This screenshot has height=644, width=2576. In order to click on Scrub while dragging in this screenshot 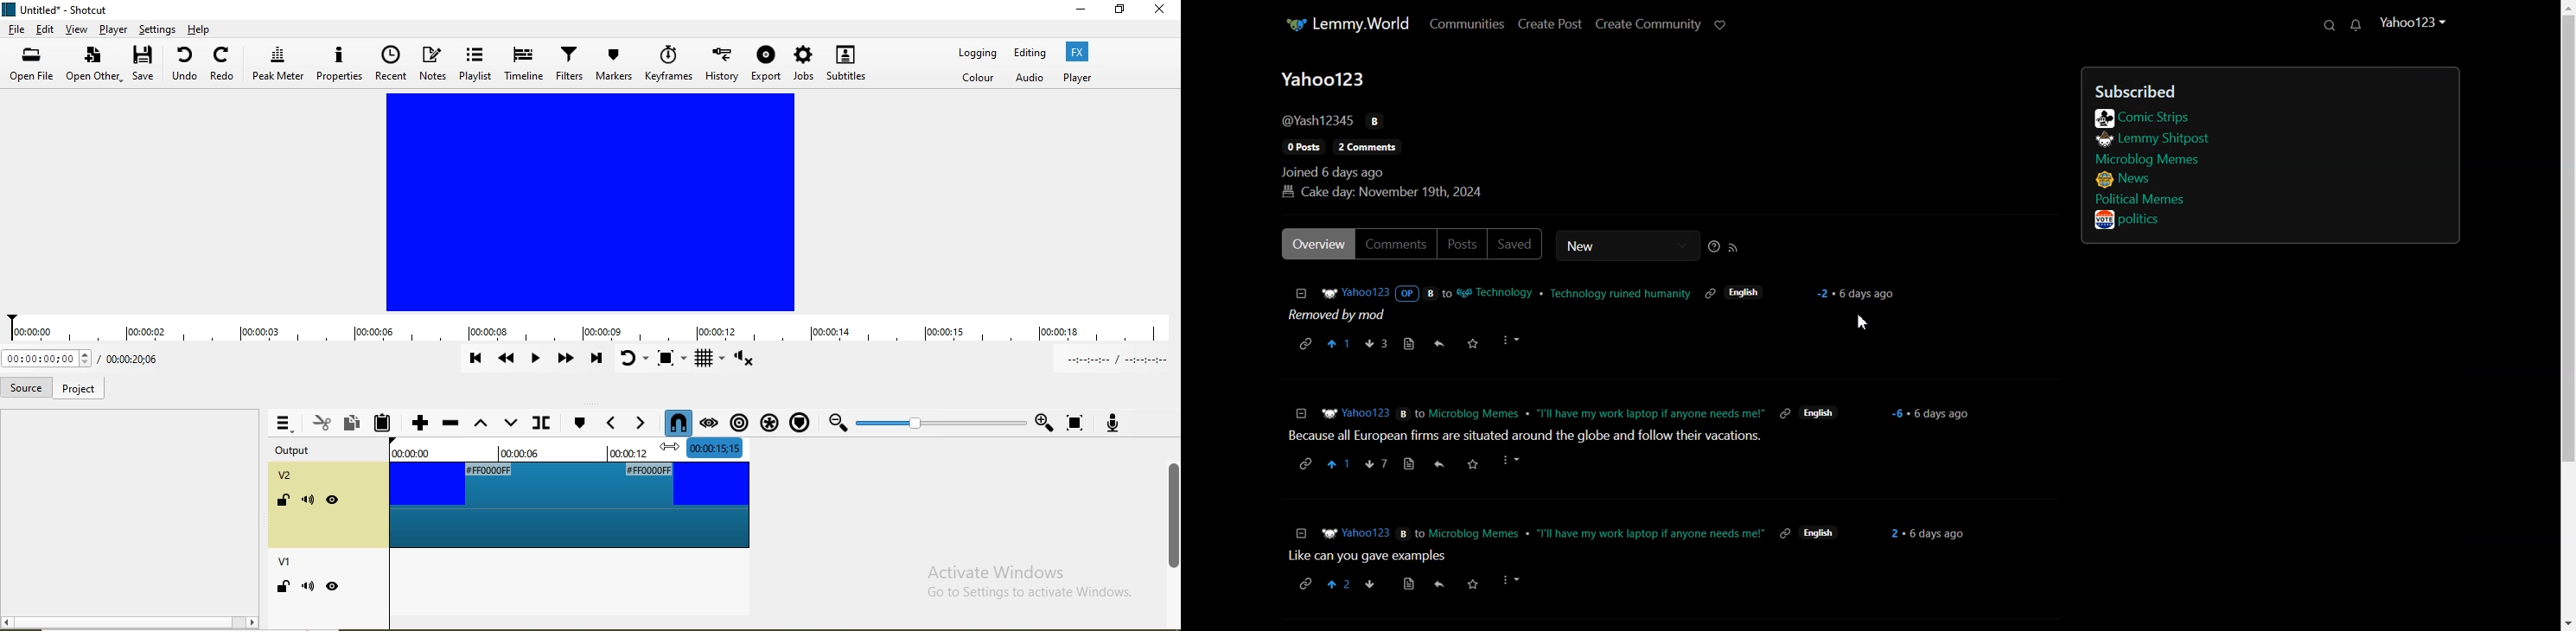, I will do `click(709, 420)`.